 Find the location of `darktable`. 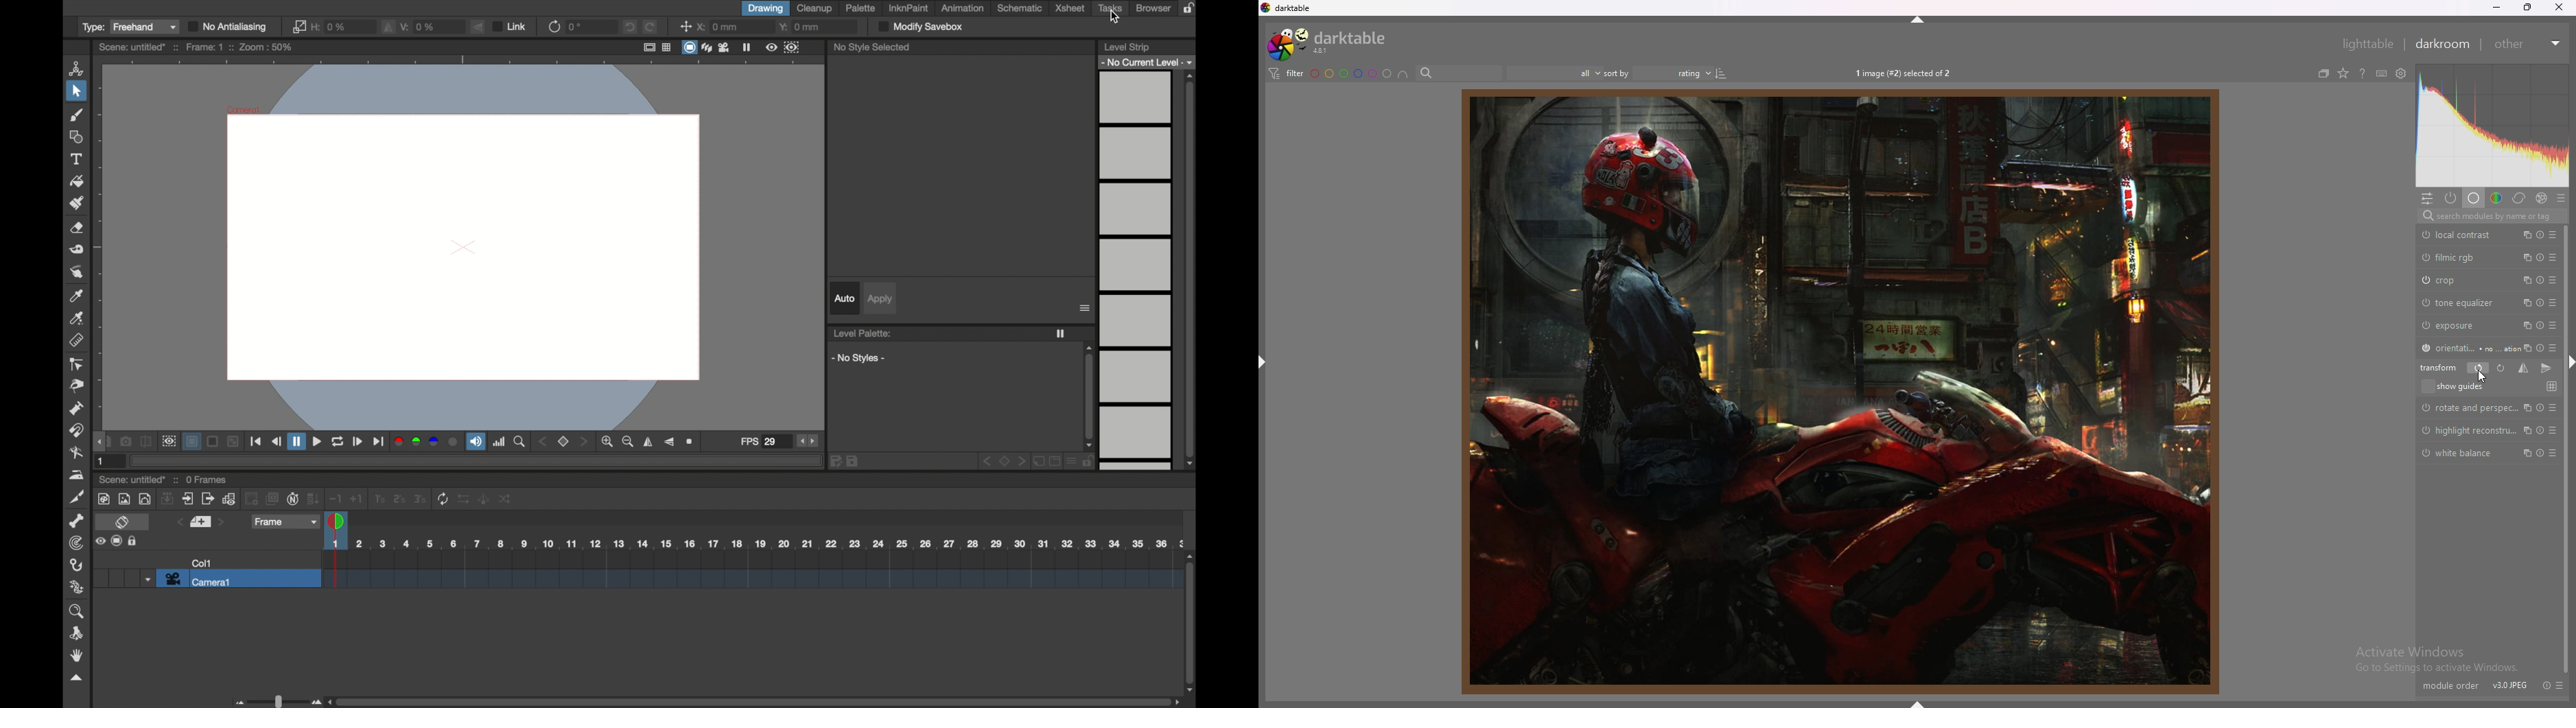

darktable is located at coordinates (1332, 43).